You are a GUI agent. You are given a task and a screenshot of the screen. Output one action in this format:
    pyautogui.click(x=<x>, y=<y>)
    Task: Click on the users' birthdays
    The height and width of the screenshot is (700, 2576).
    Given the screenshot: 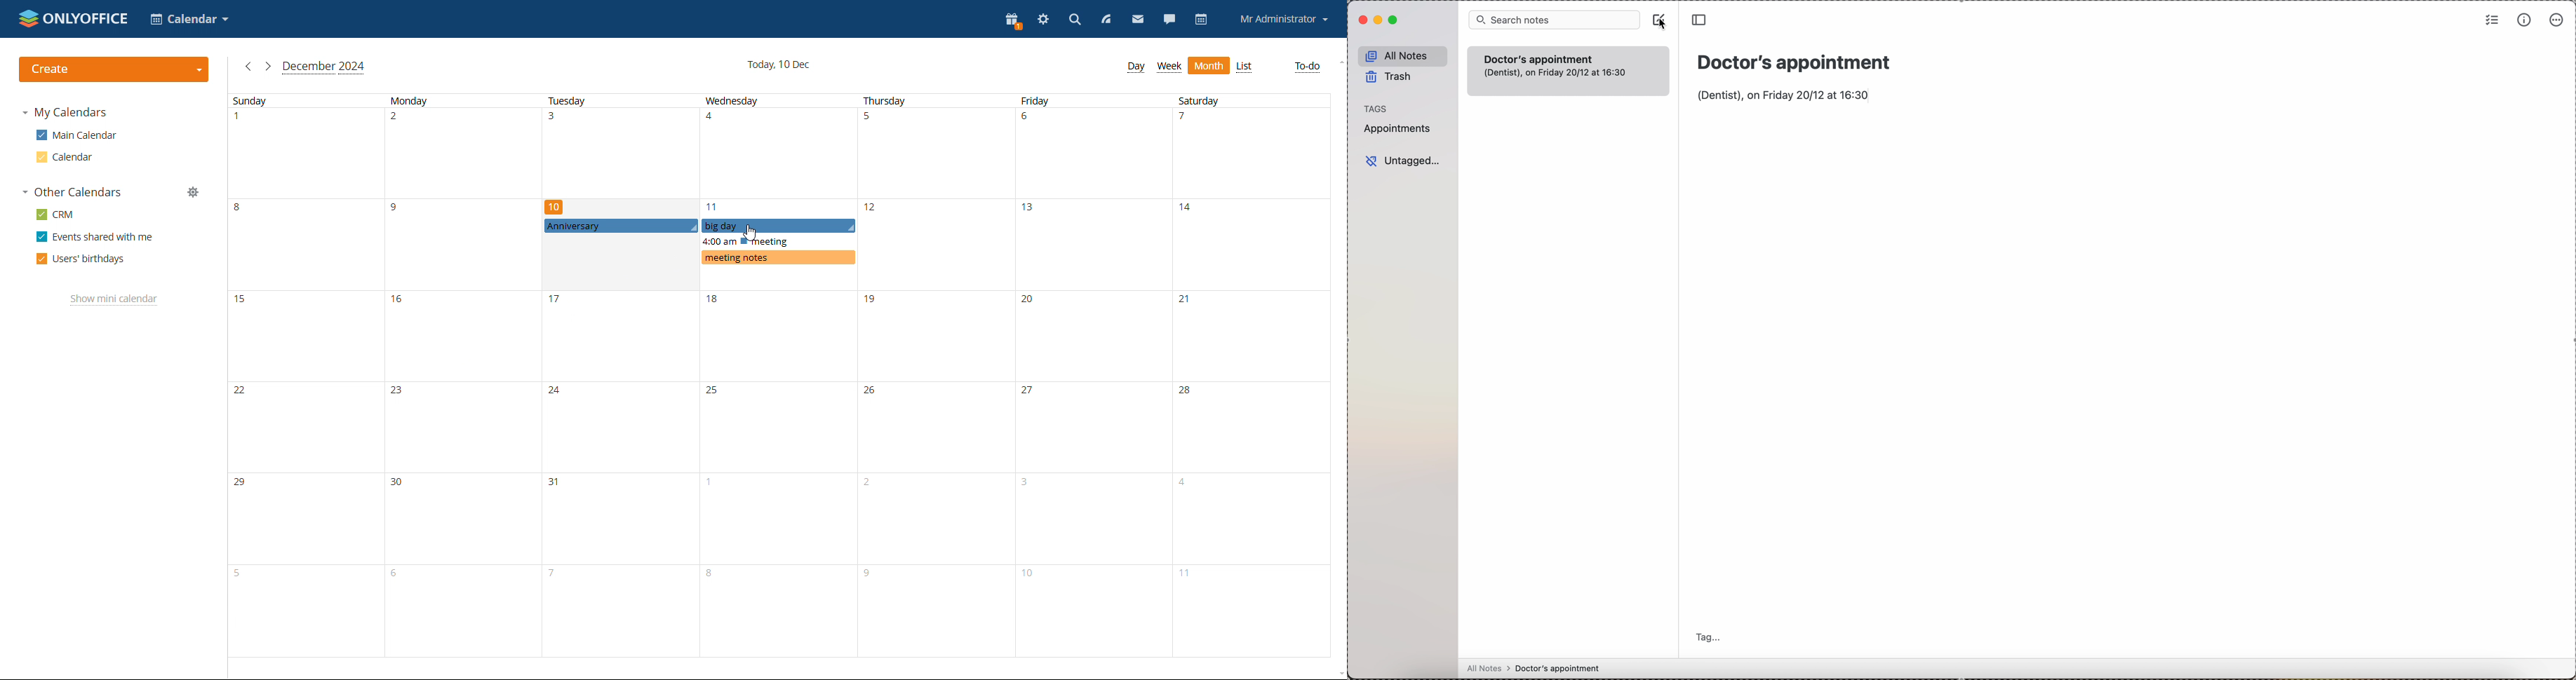 What is the action you would take?
    pyautogui.click(x=80, y=259)
    